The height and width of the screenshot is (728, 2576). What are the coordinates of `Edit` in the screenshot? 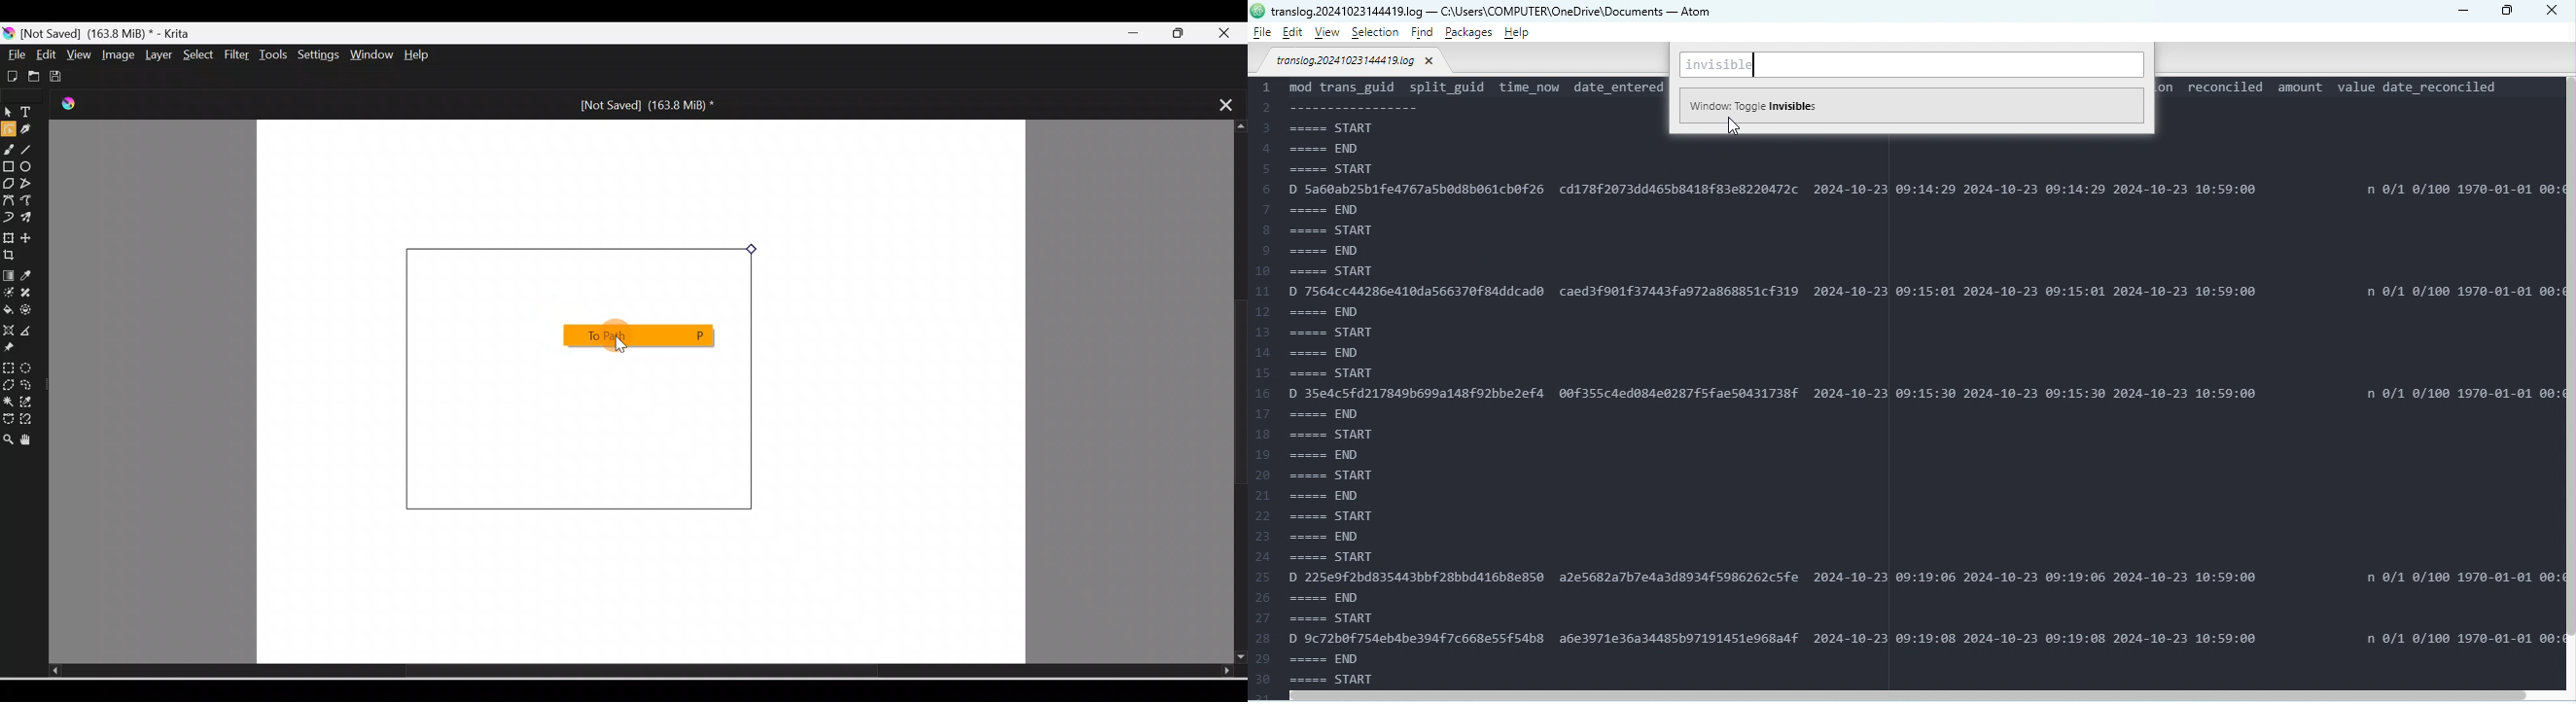 It's located at (1292, 33).